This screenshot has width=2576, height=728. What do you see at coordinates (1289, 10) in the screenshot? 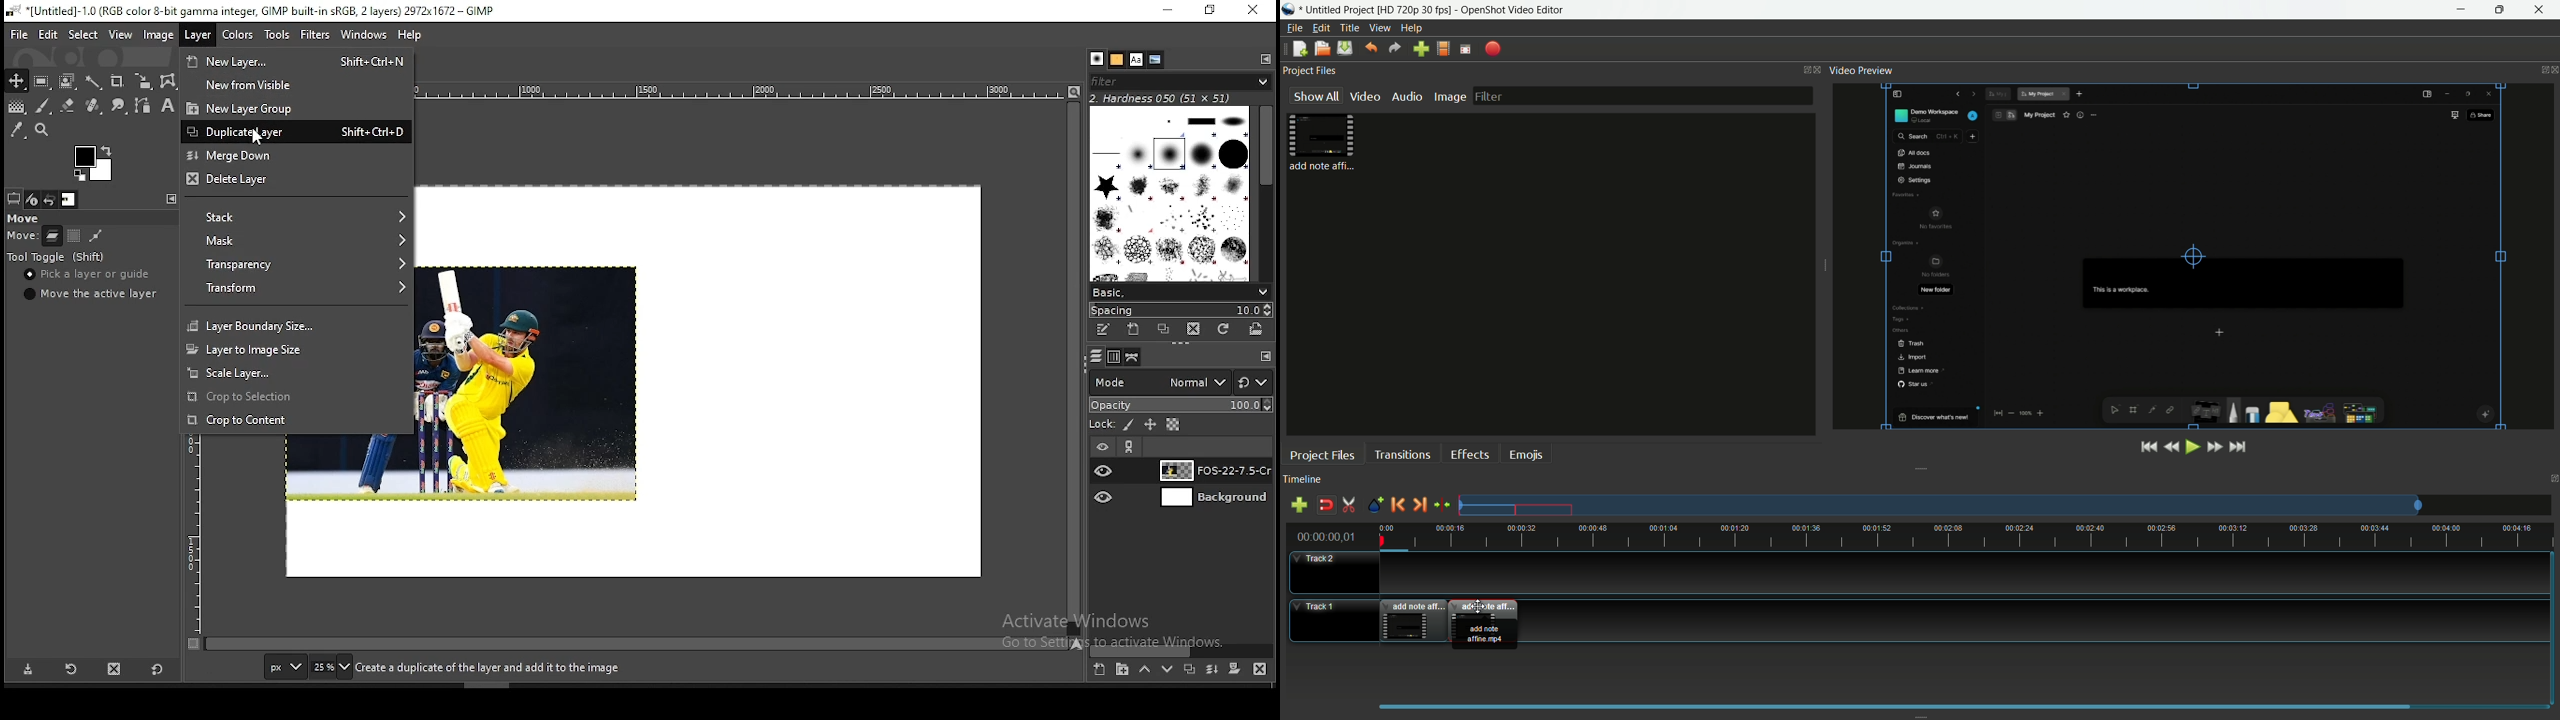
I see `app icon` at bounding box center [1289, 10].